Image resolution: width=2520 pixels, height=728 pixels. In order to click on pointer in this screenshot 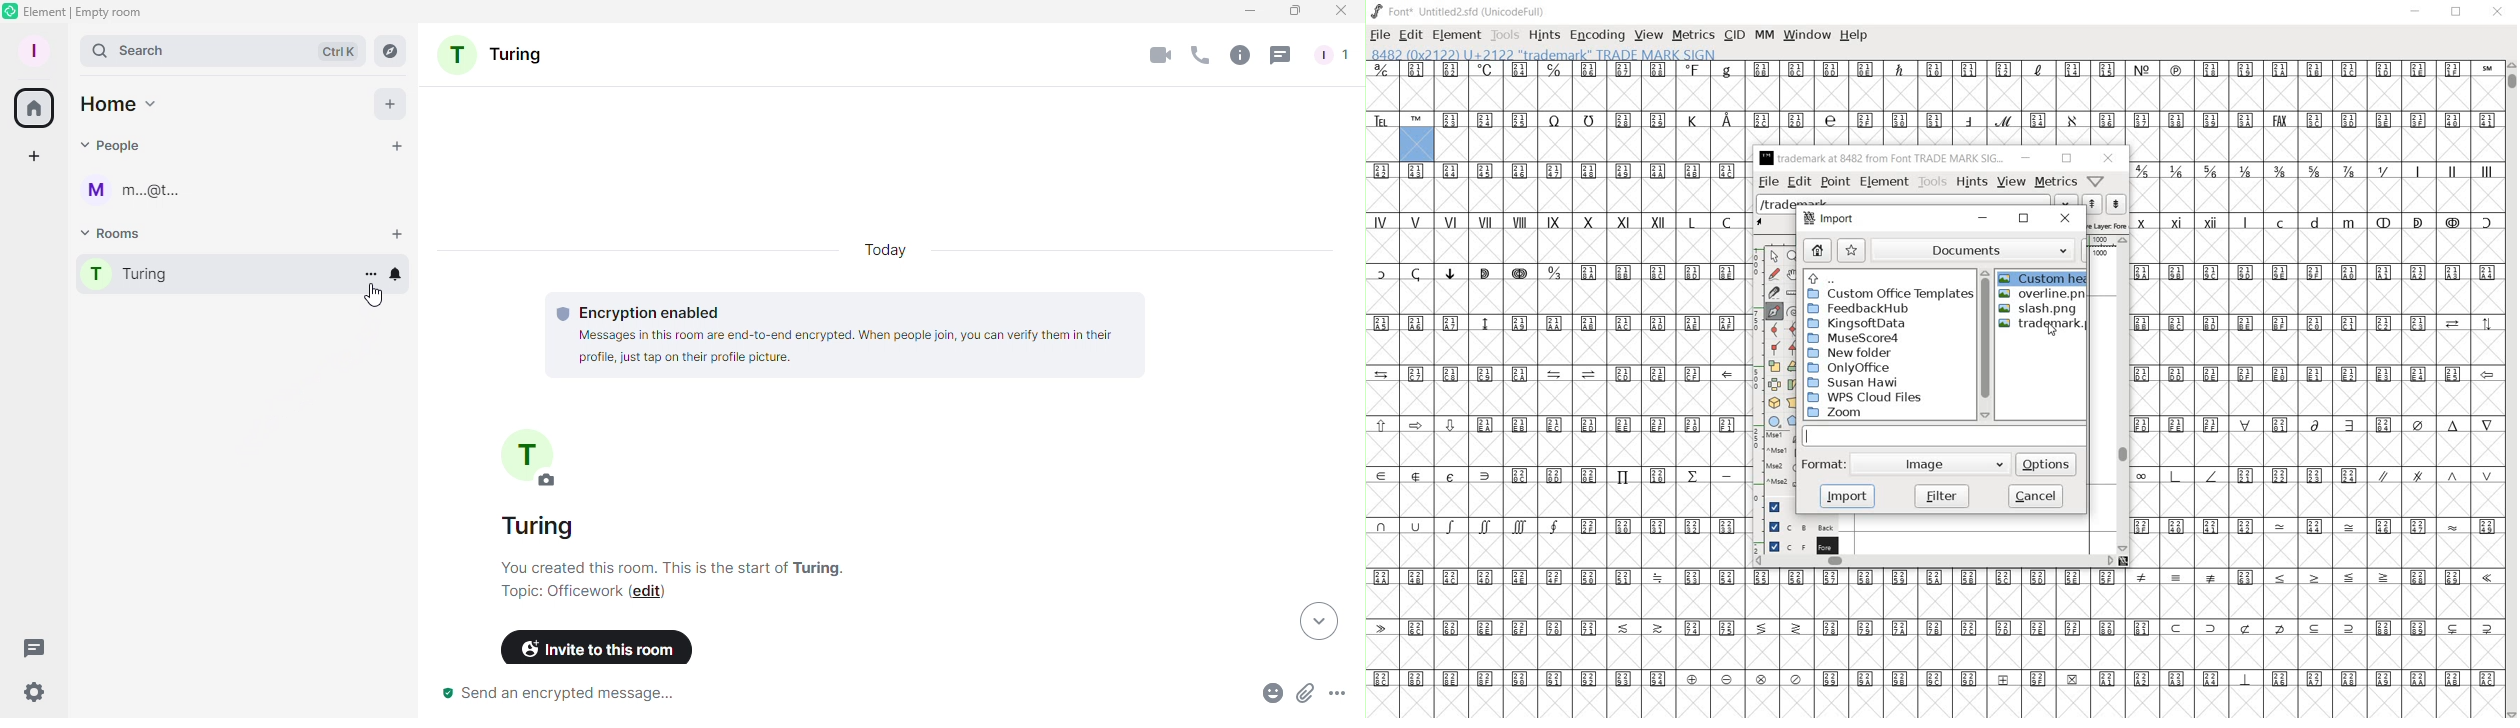, I will do `click(1774, 256)`.